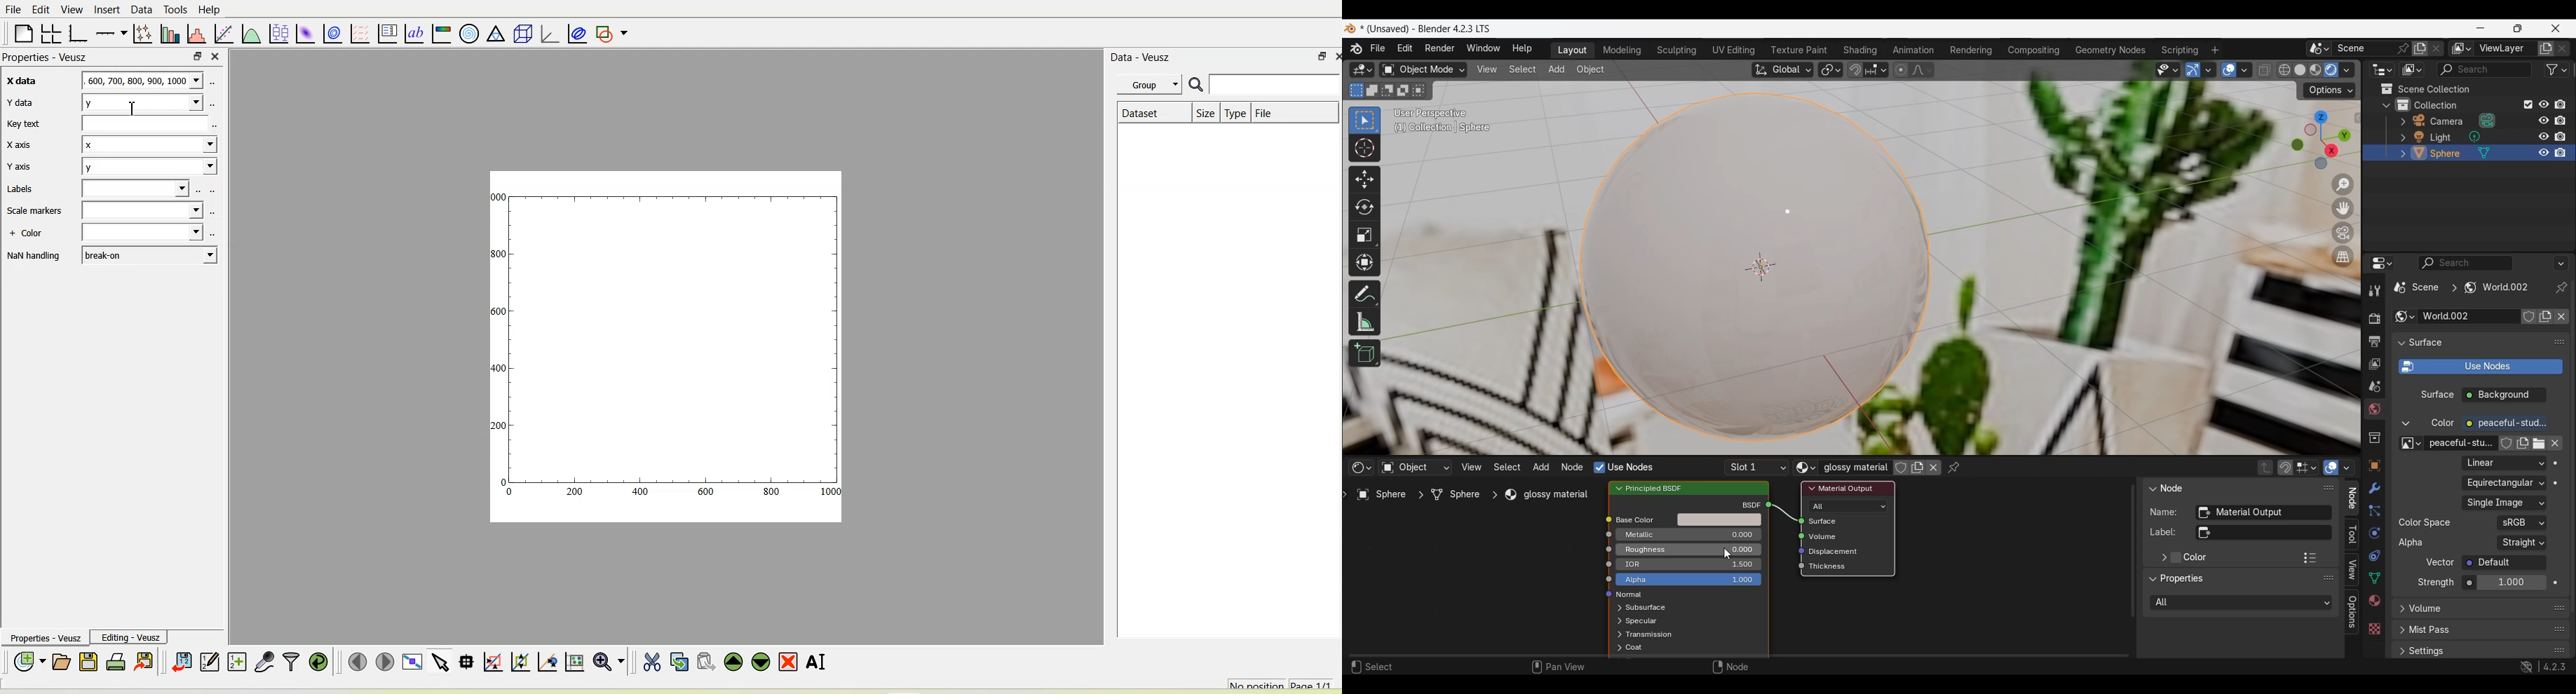 This screenshot has width=2576, height=700. Describe the element at coordinates (1616, 609) in the screenshot. I see `Expand respective options` at that location.